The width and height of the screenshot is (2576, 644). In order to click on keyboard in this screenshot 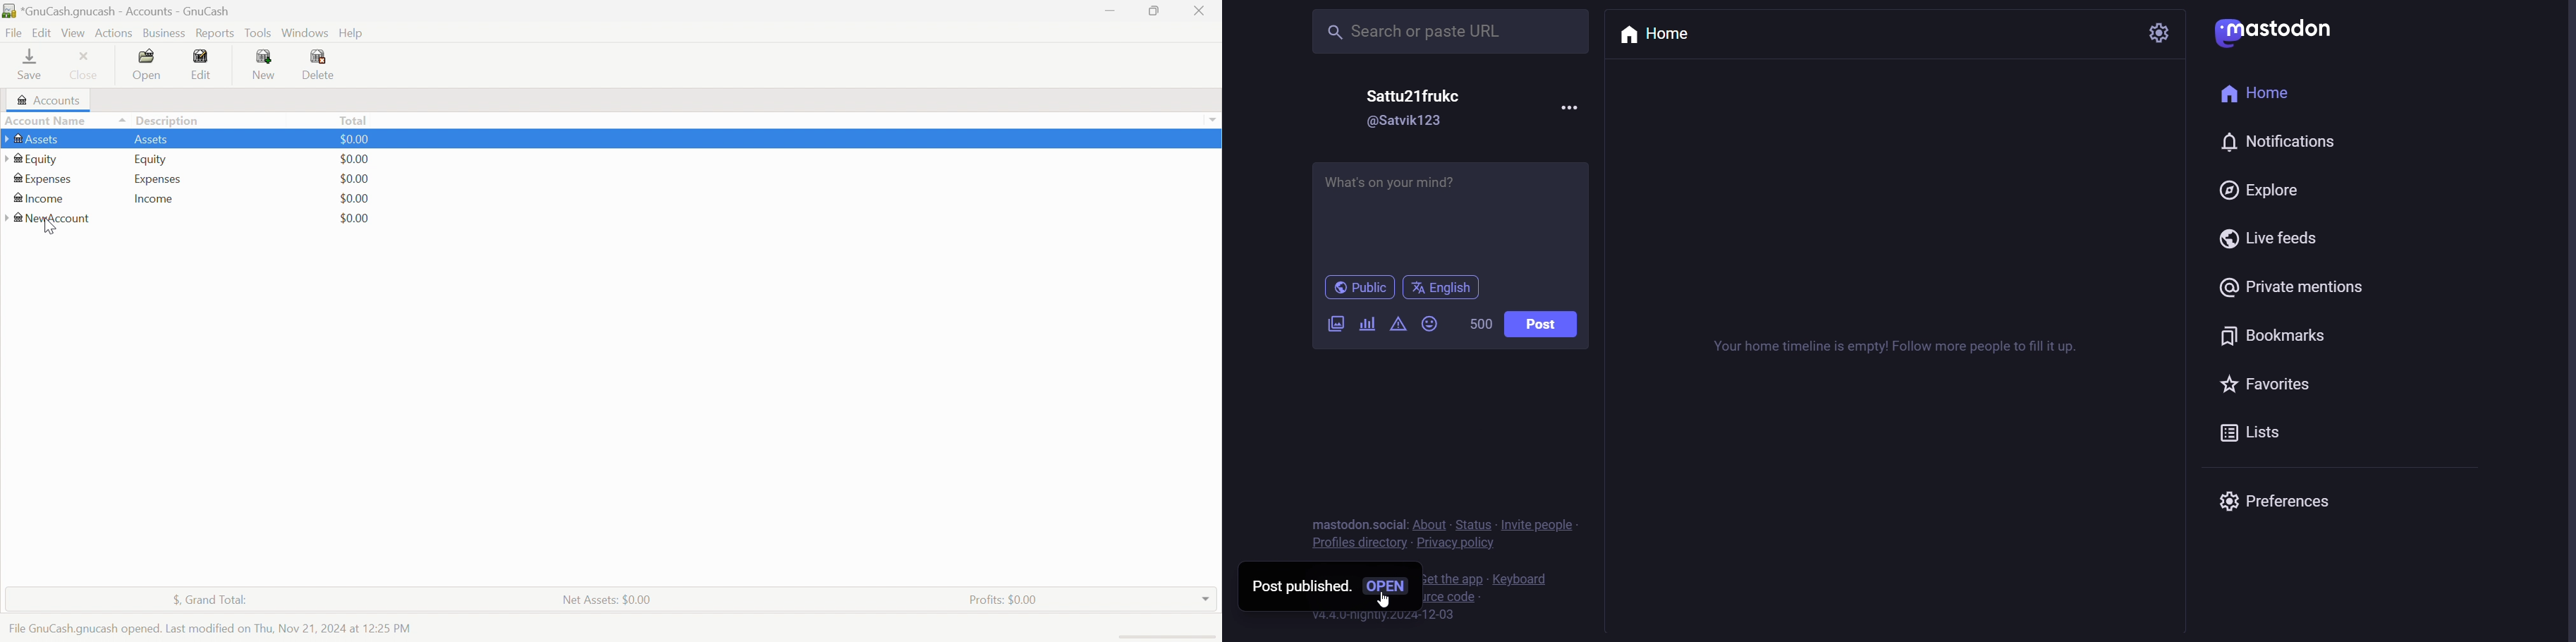, I will do `click(1522, 579)`.